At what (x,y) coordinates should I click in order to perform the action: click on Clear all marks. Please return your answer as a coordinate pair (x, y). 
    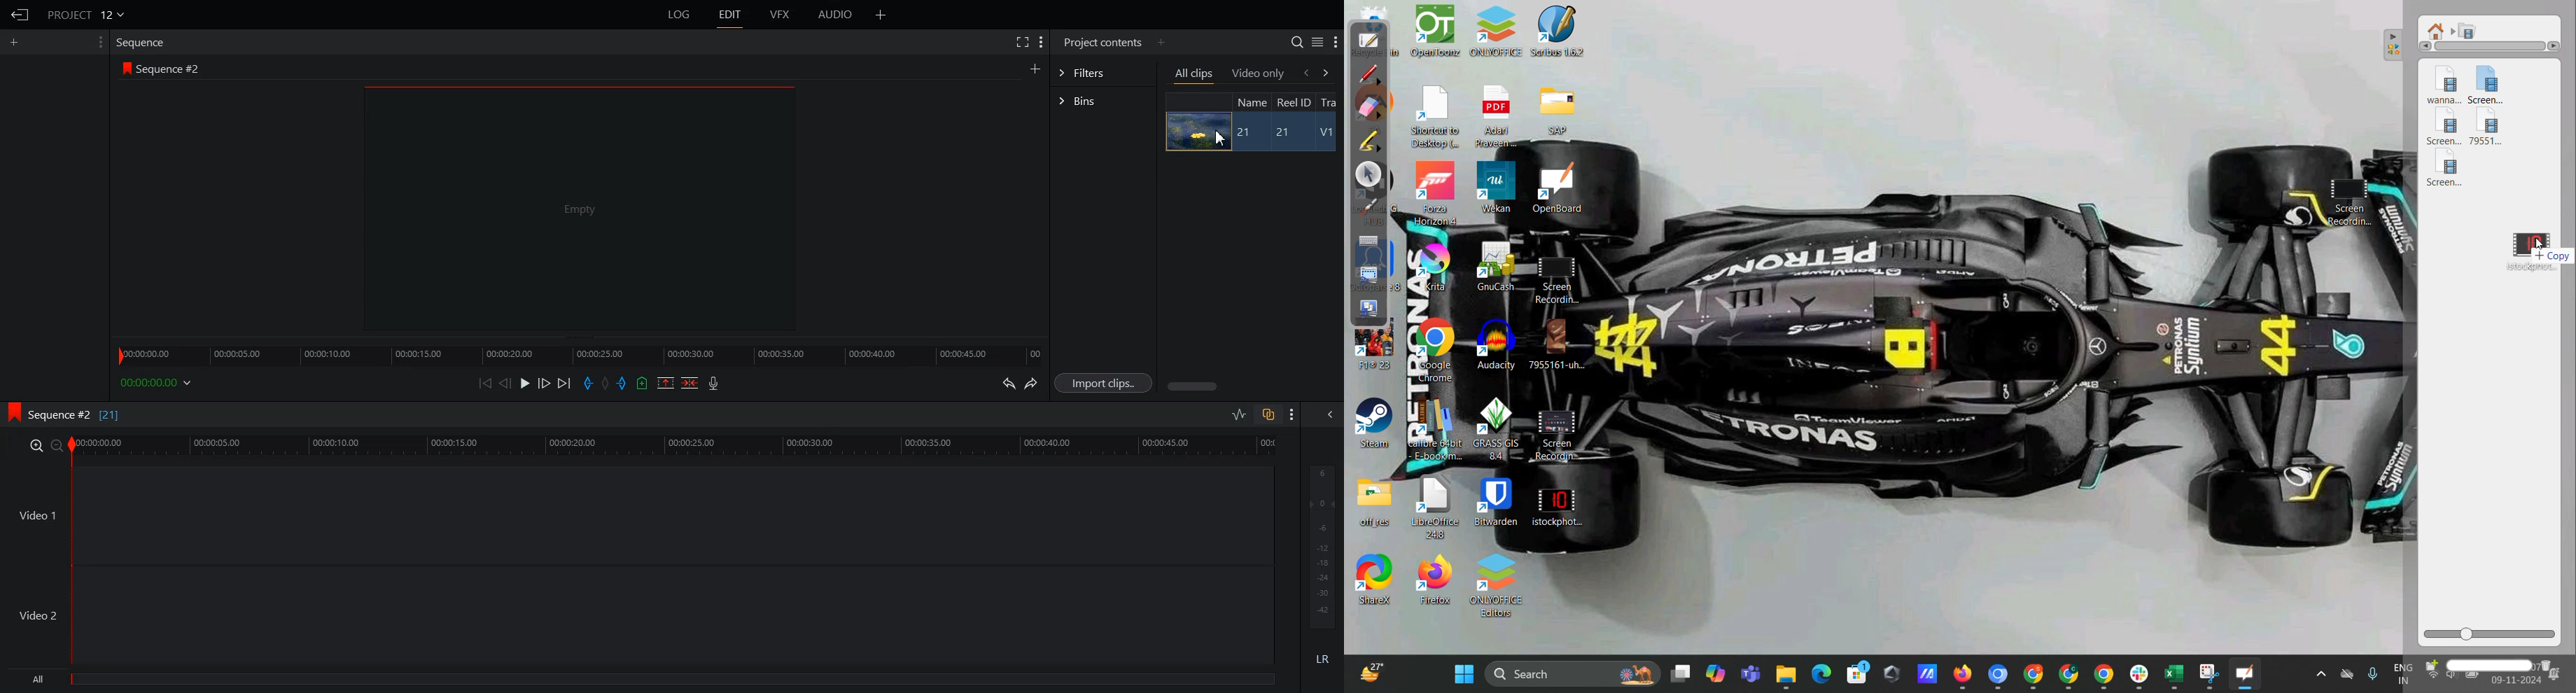
    Looking at the image, I should click on (606, 384).